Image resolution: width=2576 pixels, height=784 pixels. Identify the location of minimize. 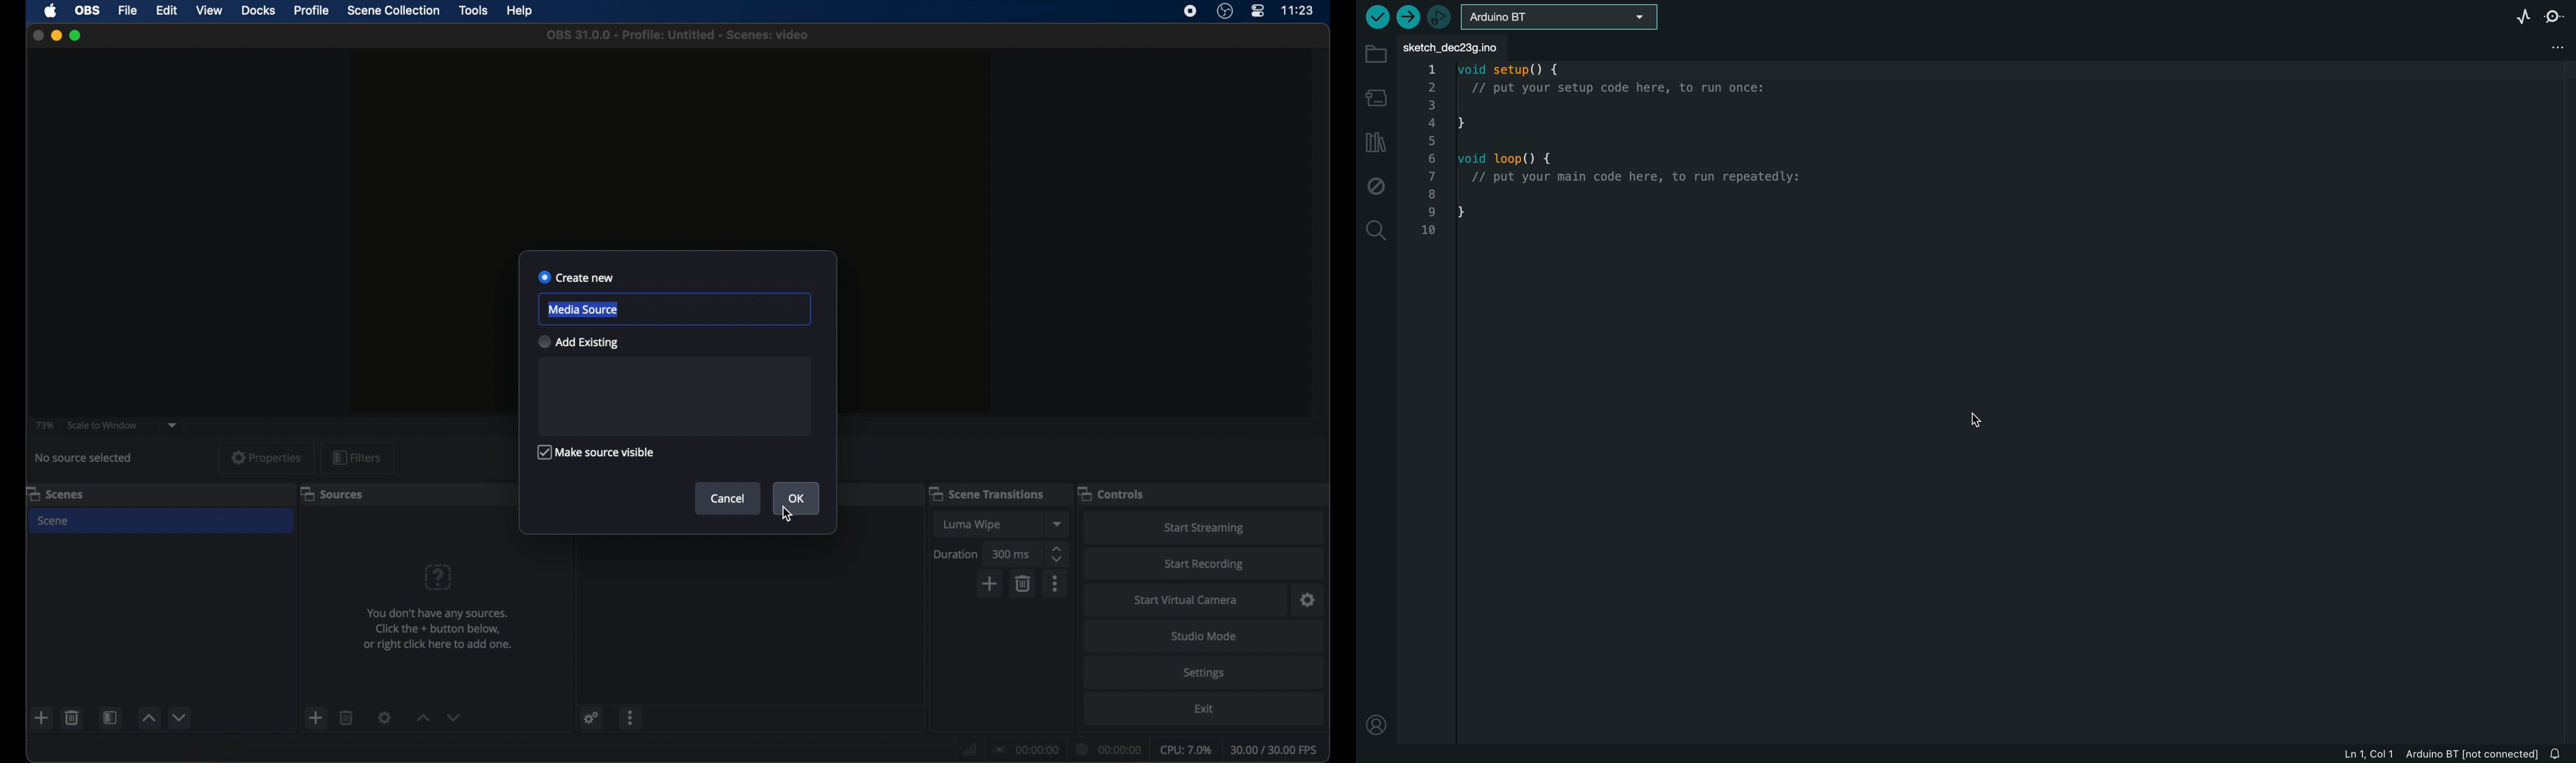
(56, 35).